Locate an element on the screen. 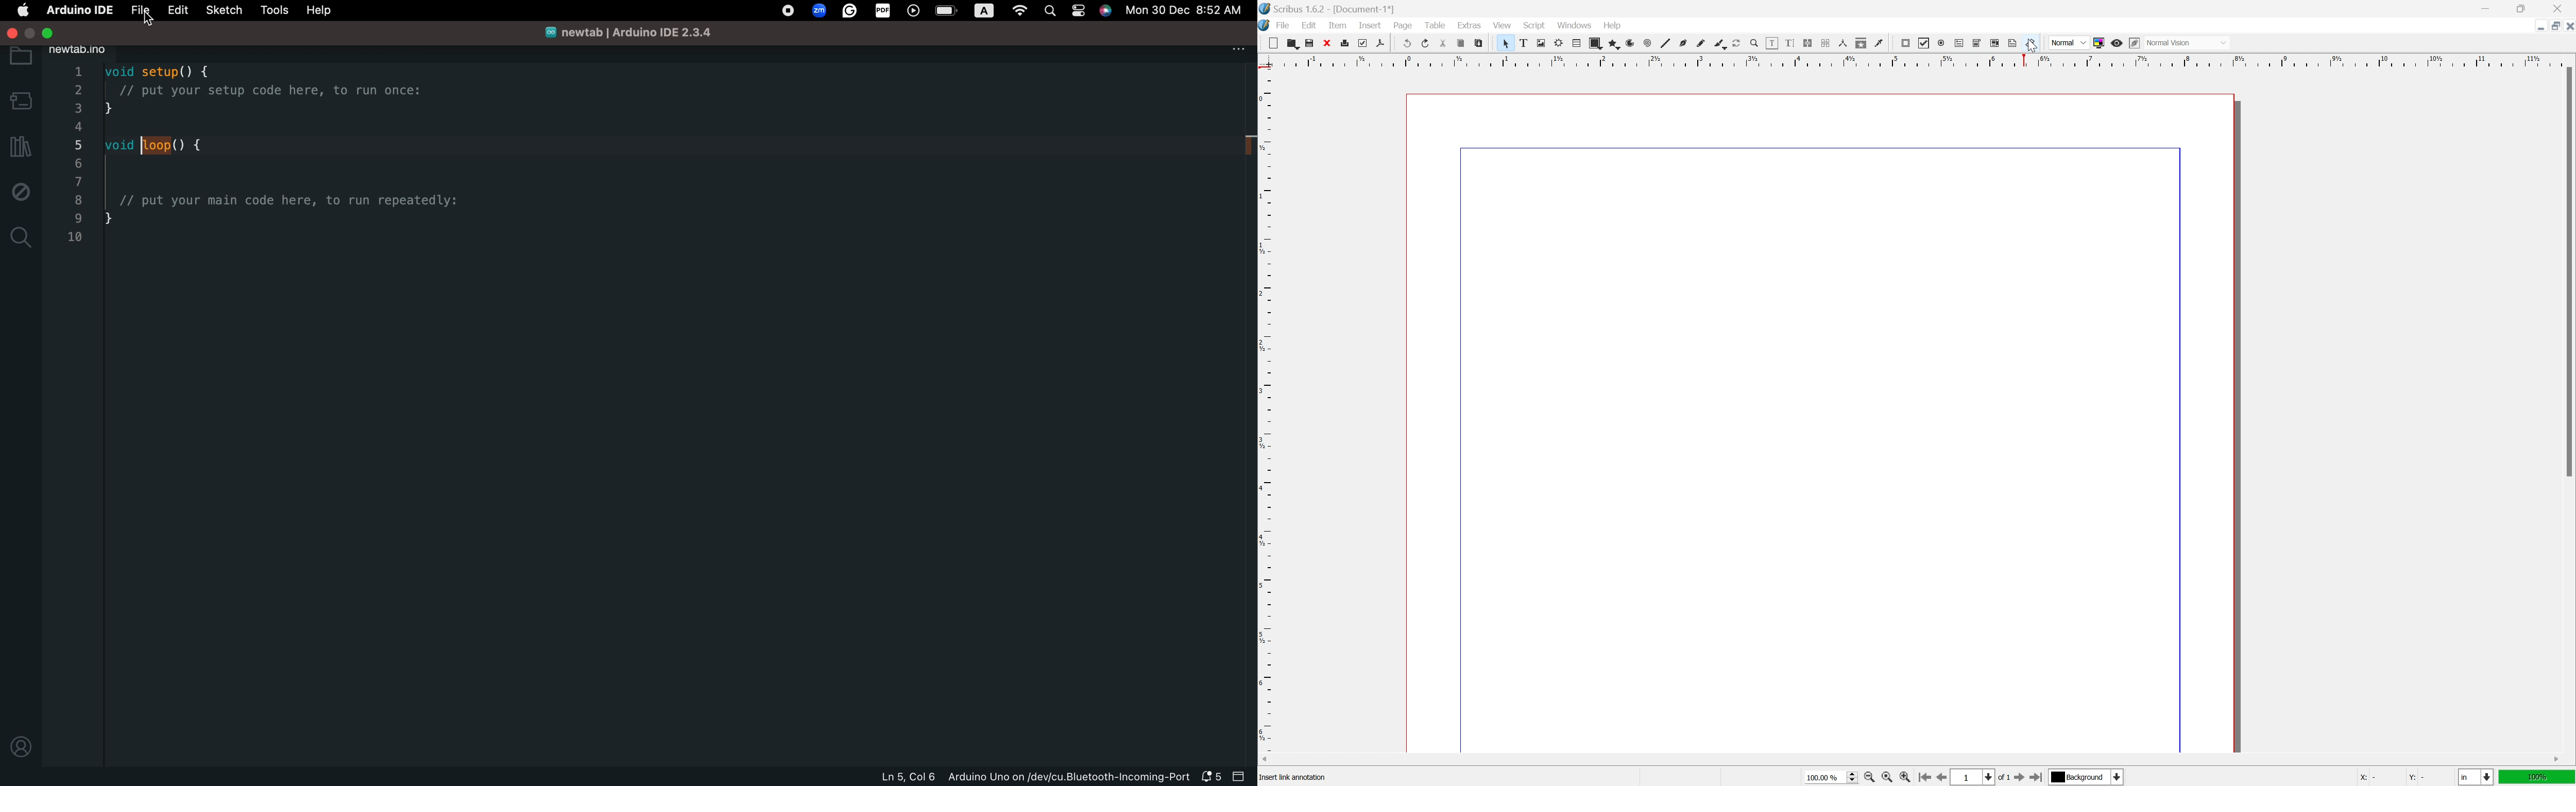 The height and width of the screenshot is (812, 2576). shape is located at coordinates (1595, 43).